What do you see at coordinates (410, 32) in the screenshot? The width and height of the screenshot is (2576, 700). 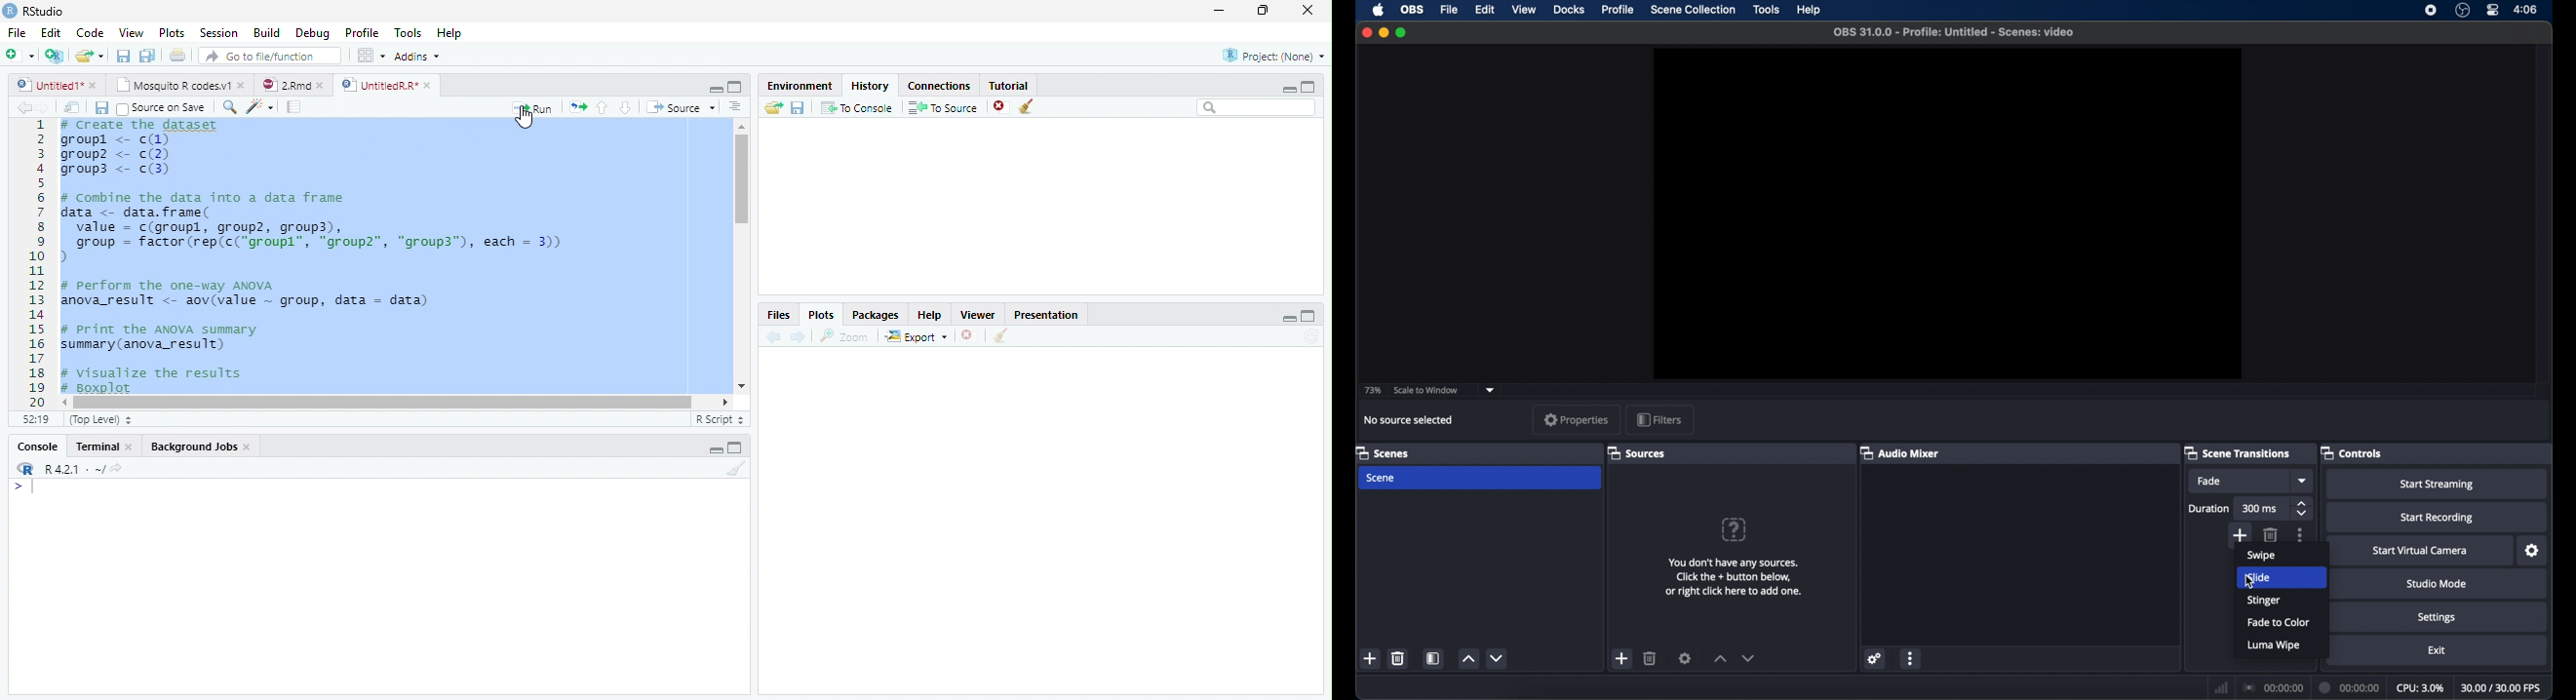 I see `Tools` at bounding box center [410, 32].